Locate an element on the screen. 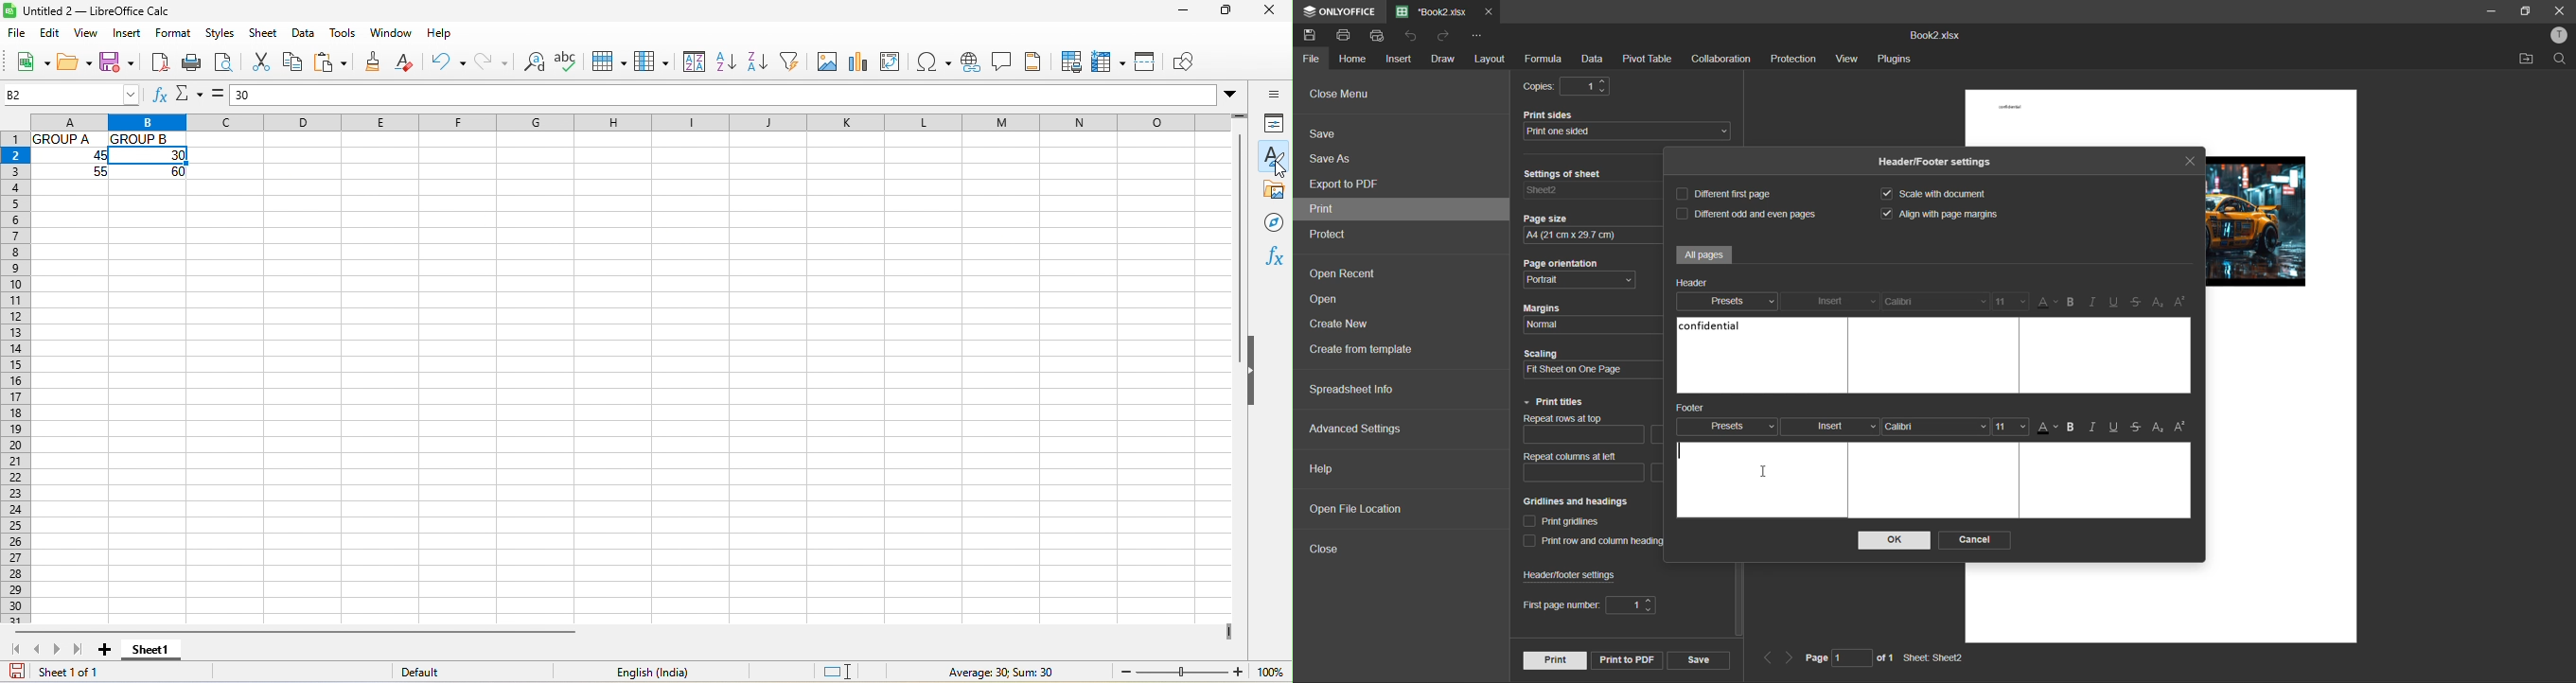 Image resolution: width=2576 pixels, height=700 pixels. italic is located at coordinates (2095, 301).